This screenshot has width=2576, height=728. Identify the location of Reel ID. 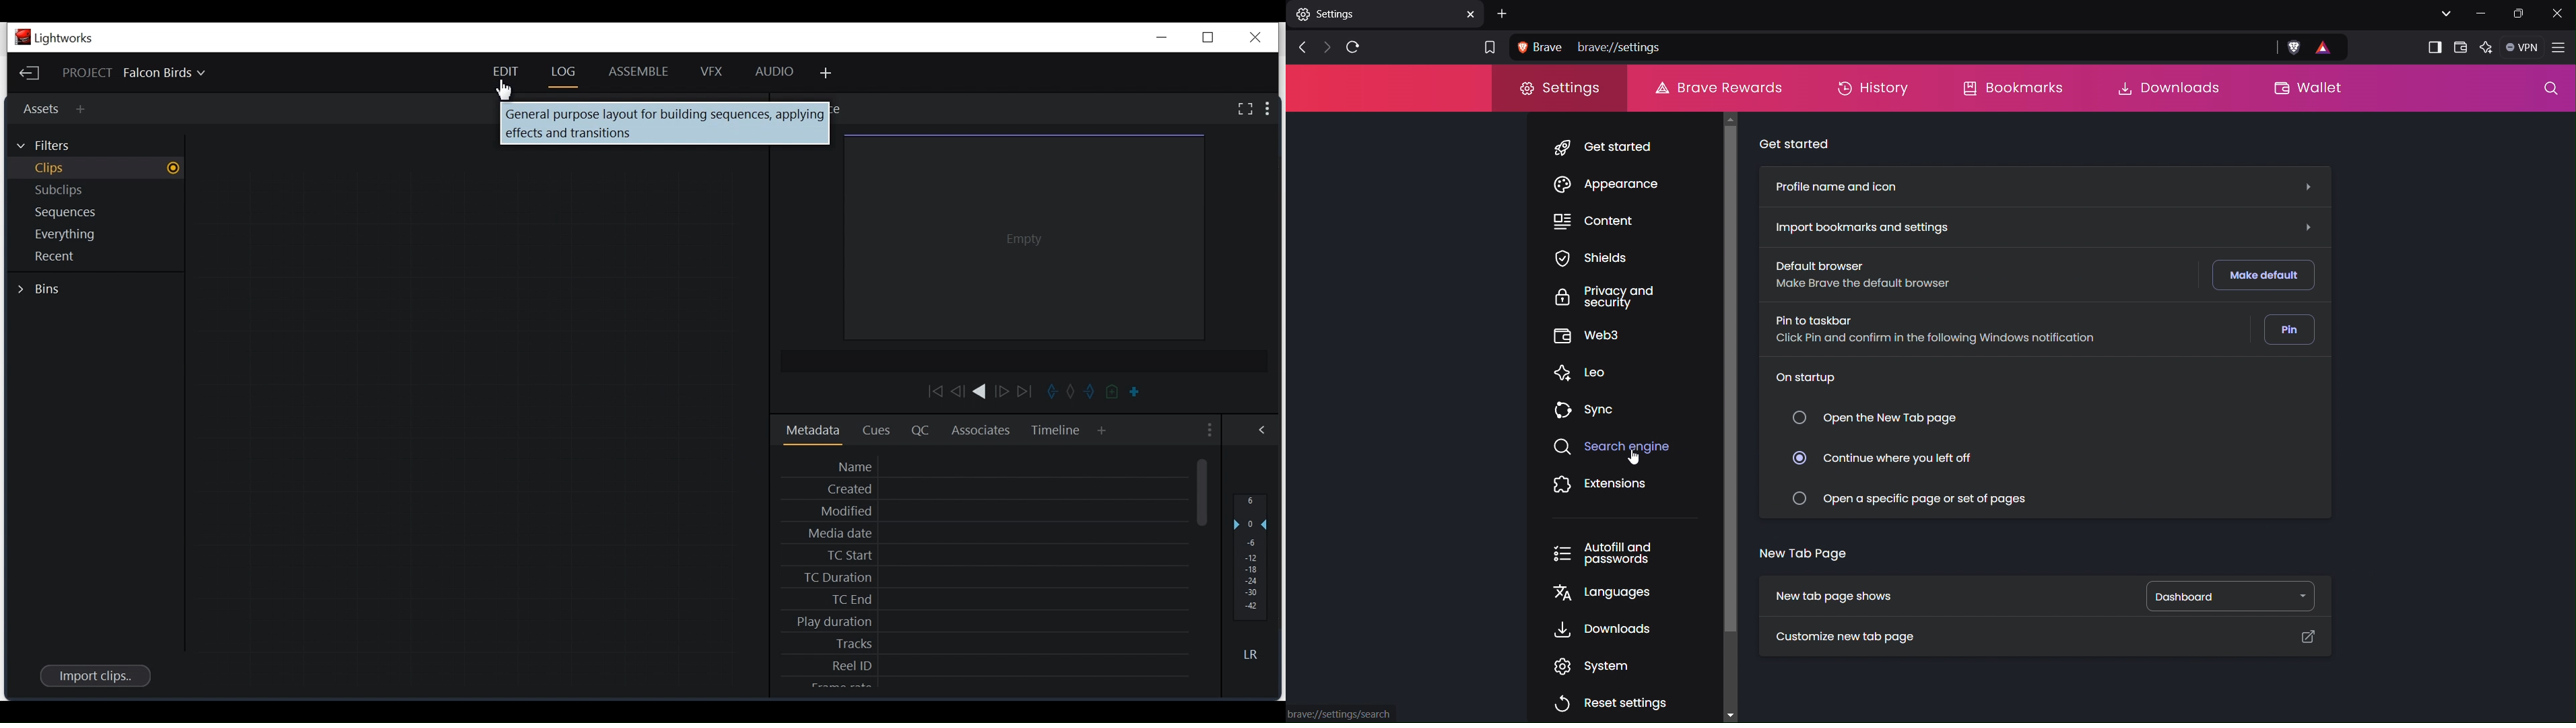
(992, 665).